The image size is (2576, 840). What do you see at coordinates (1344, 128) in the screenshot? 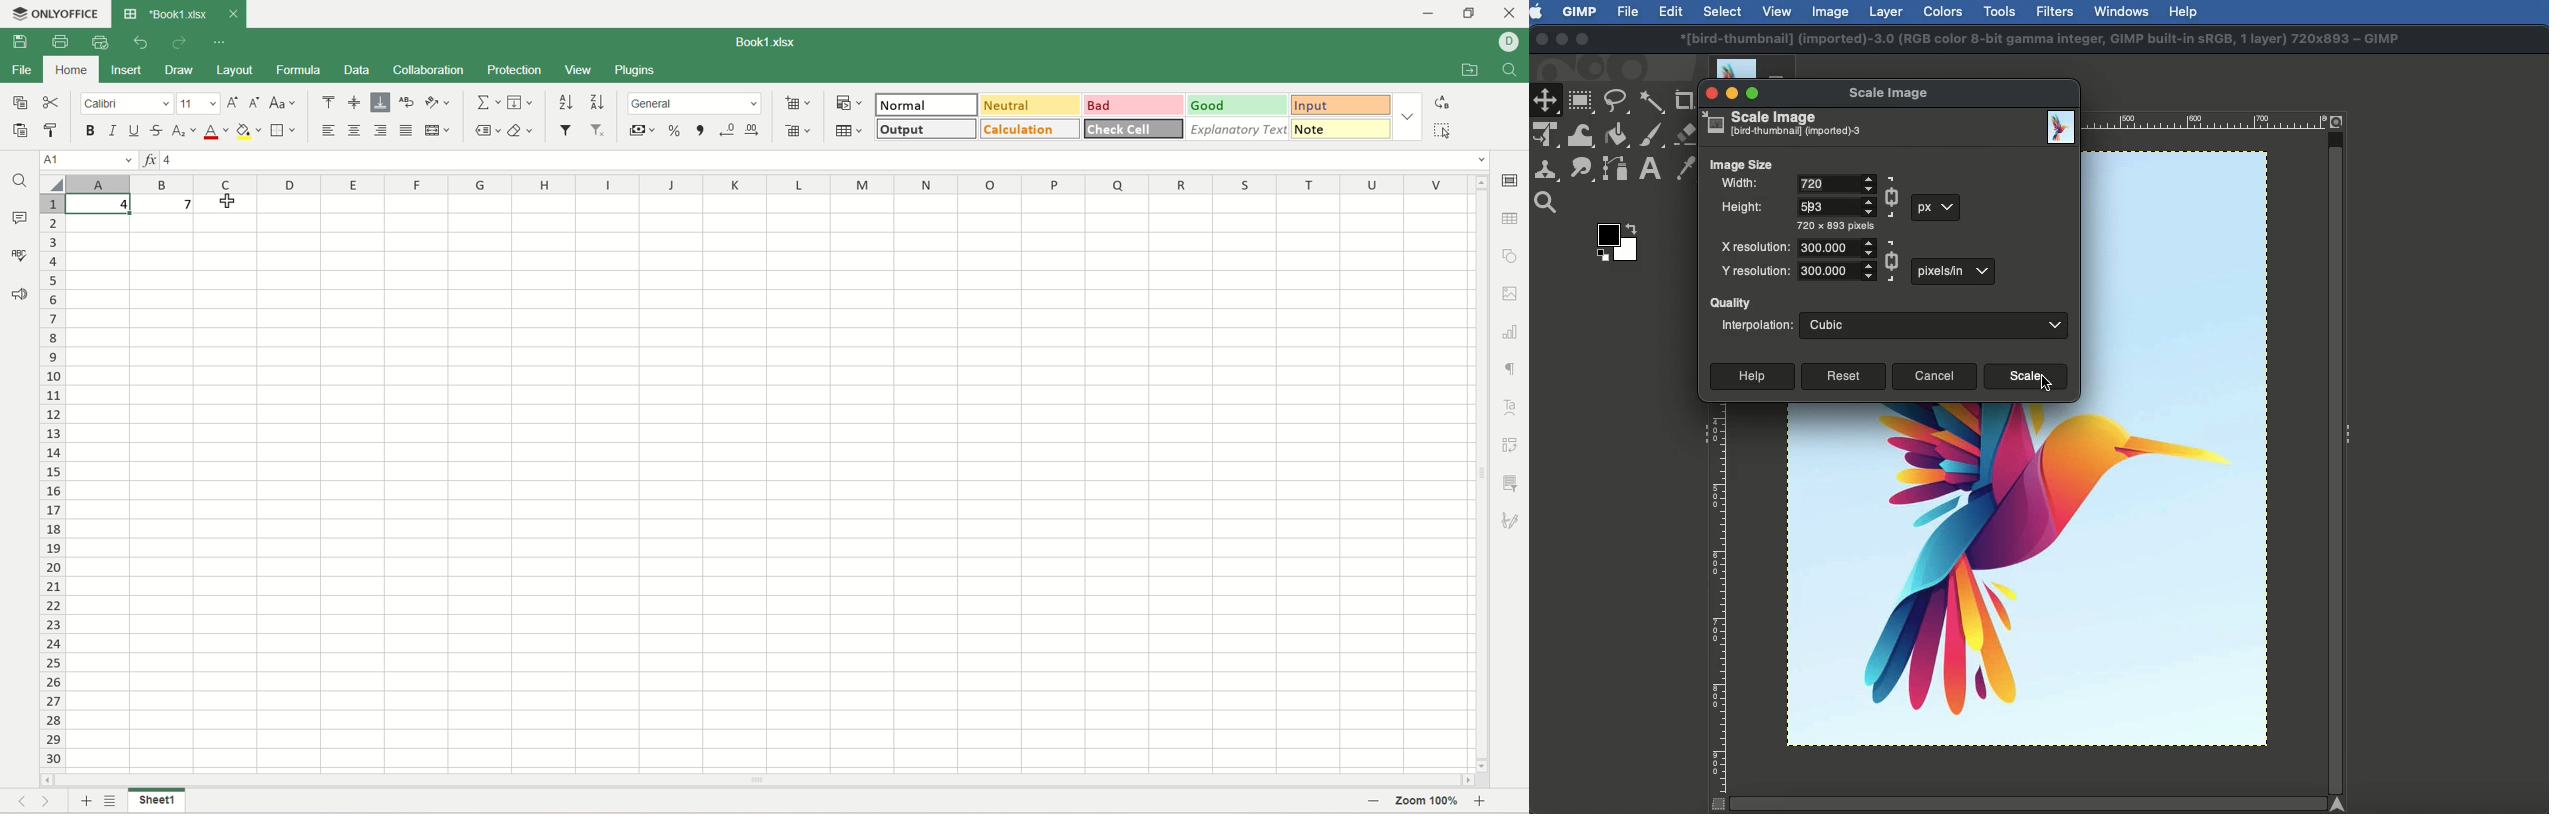
I see `note` at bounding box center [1344, 128].